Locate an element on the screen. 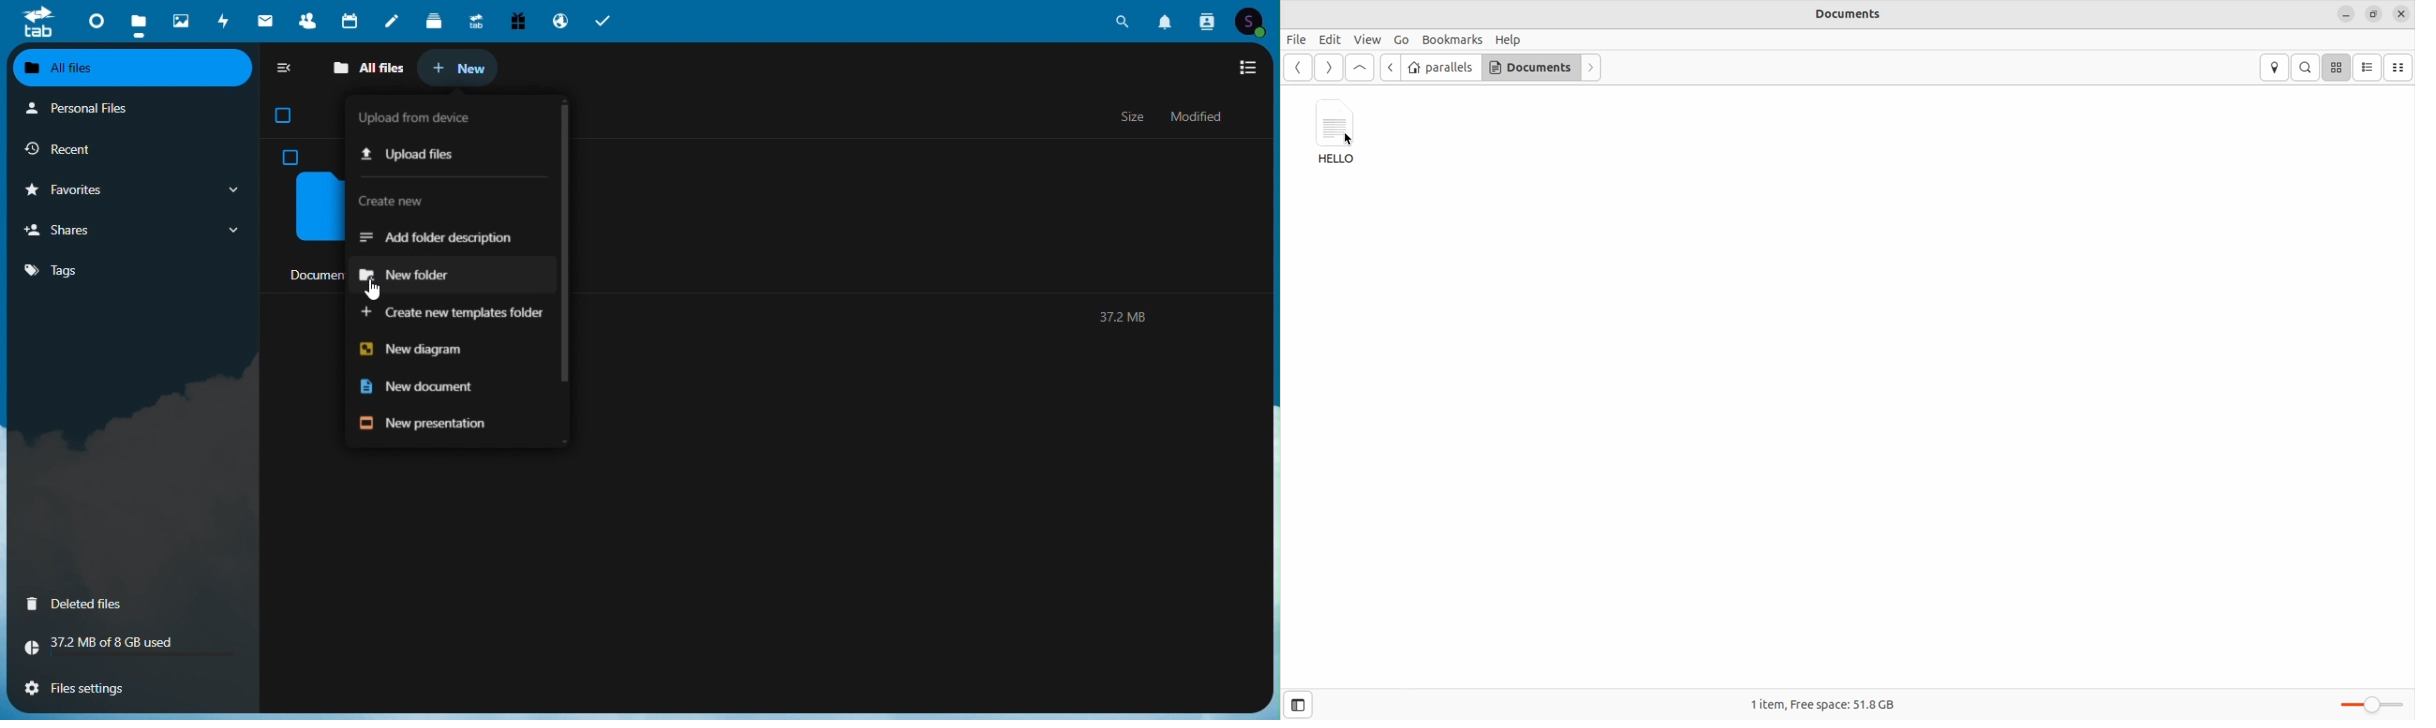 The height and width of the screenshot is (728, 2436). cursor is located at coordinates (377, 289).